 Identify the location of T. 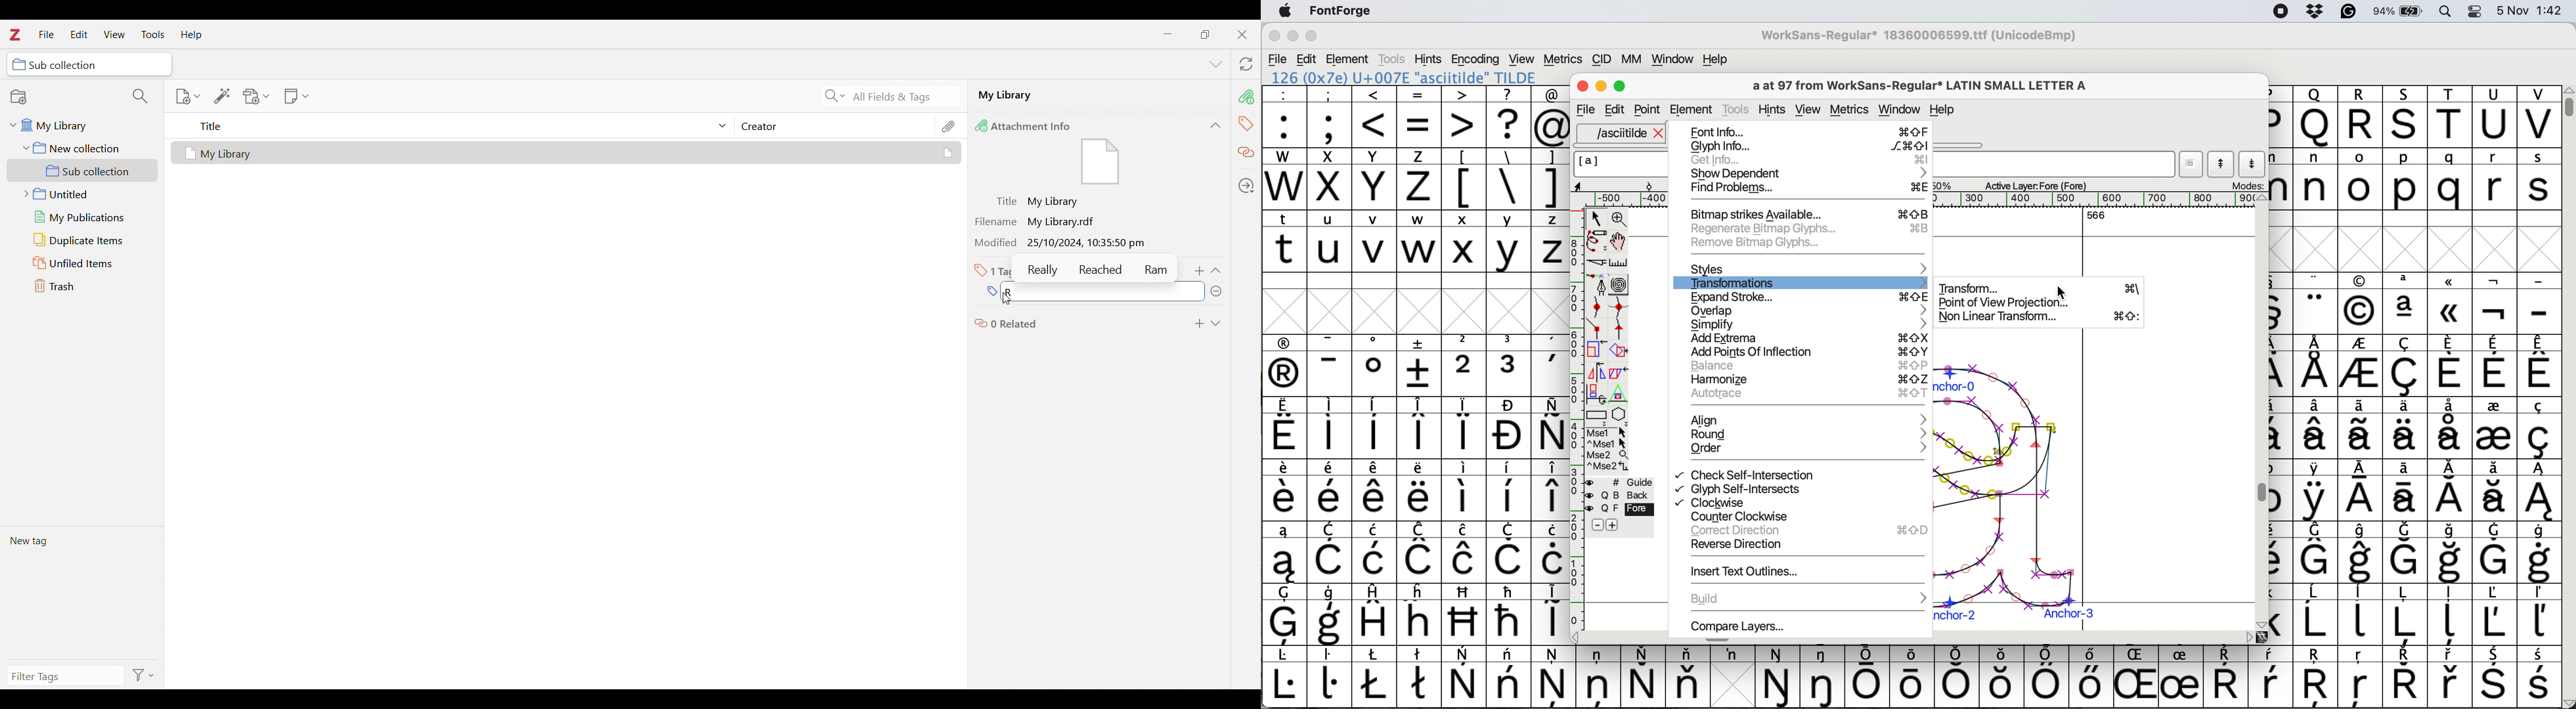
(2453, 118).